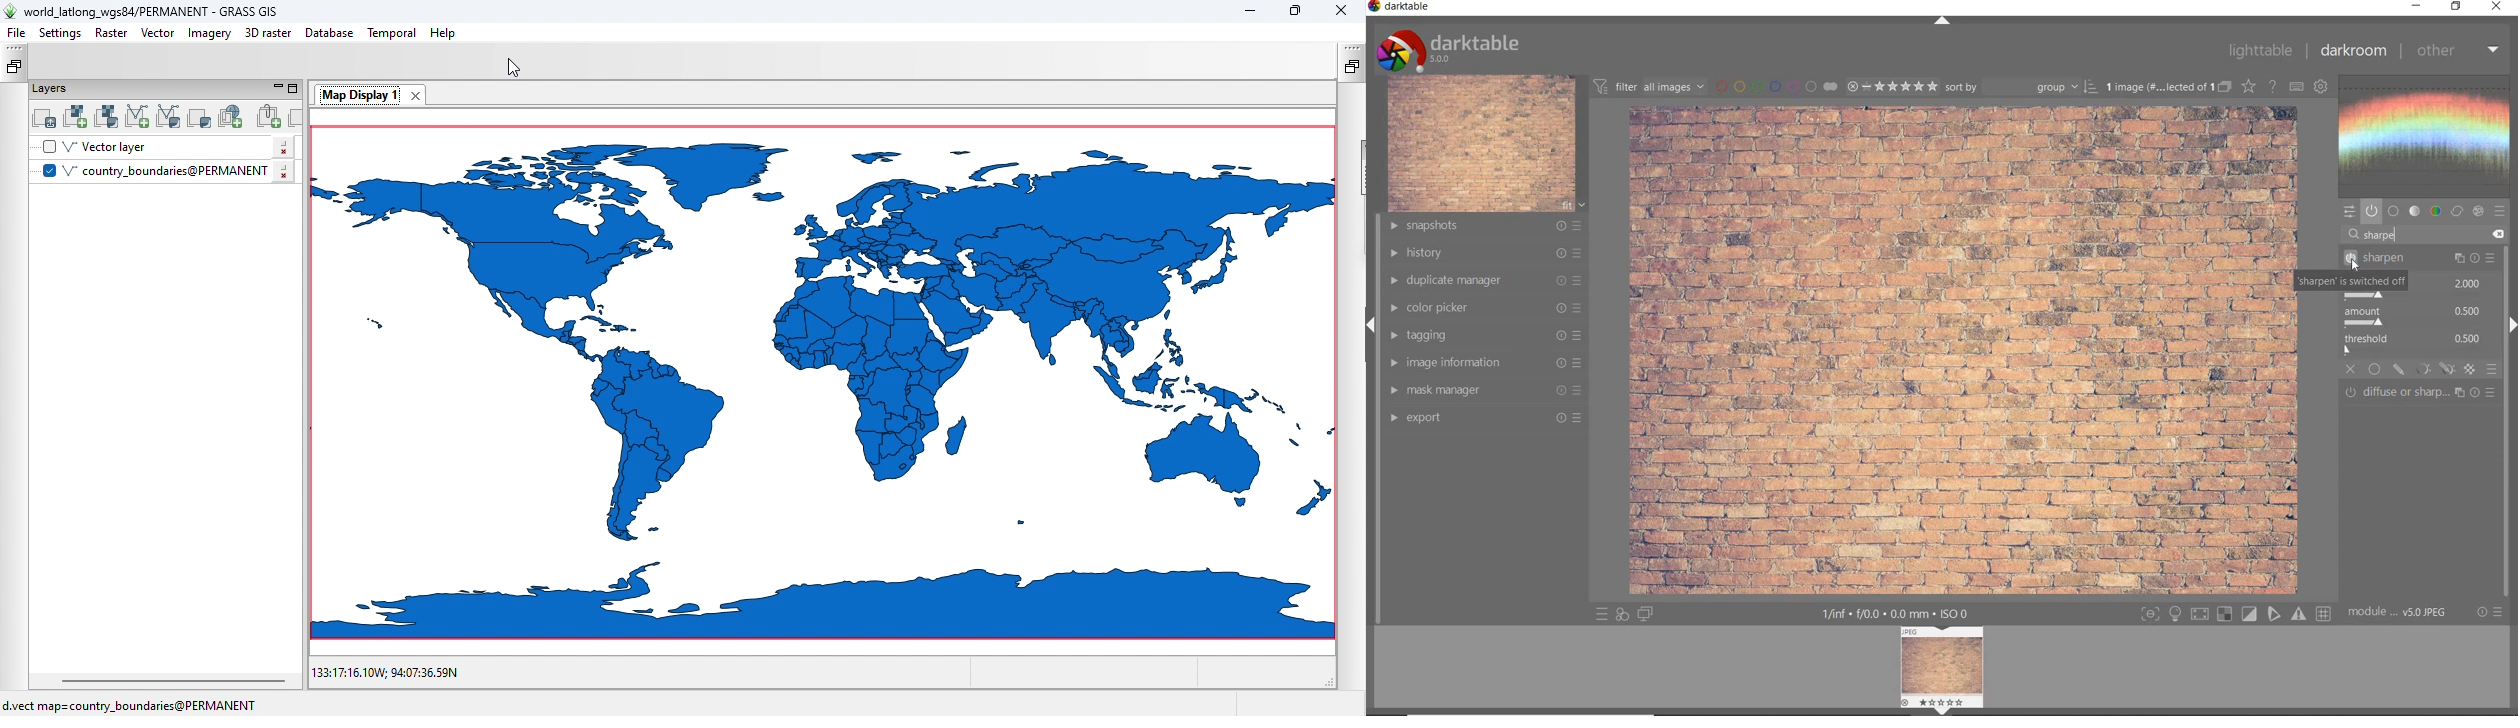  What do you see at coordinates (1892, 86) in the screenshot?
I see `selected image range rating` at bounding box center [1892, 86].